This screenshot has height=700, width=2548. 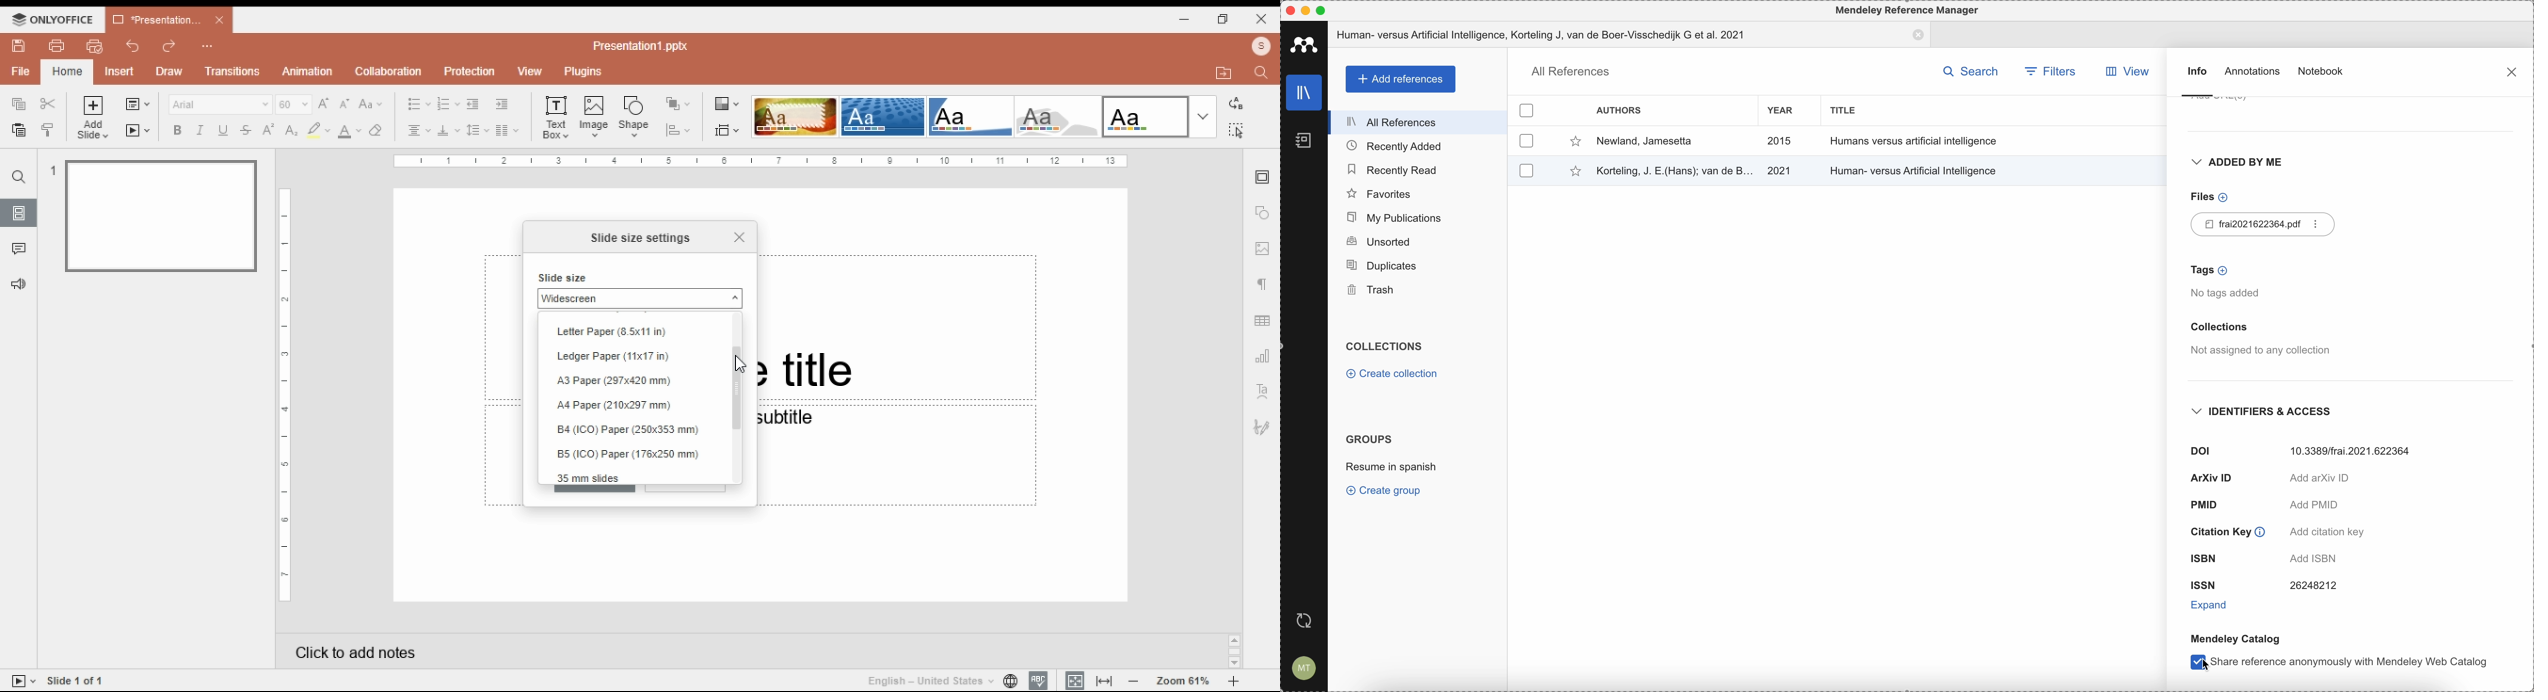 What do you see at coordinates (2352, 664) in the screenshot?
I see `share reference anonymously` at bounding box center [2352, 664].